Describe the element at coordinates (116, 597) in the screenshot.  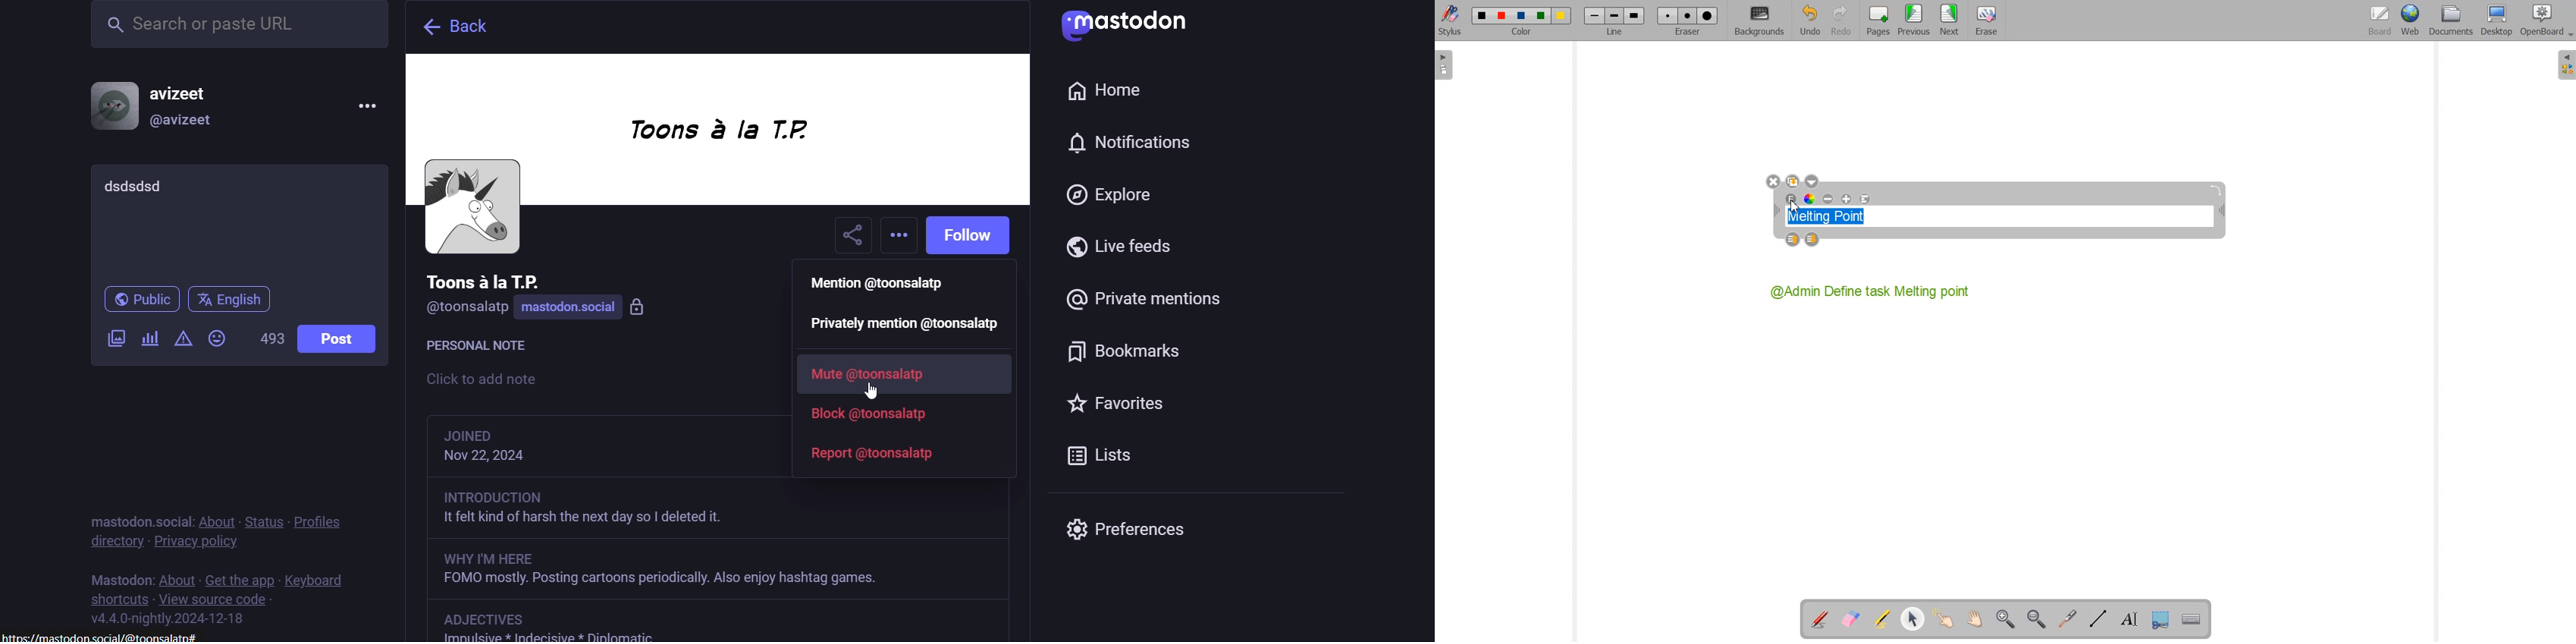
I see `shortcuts` at that location.